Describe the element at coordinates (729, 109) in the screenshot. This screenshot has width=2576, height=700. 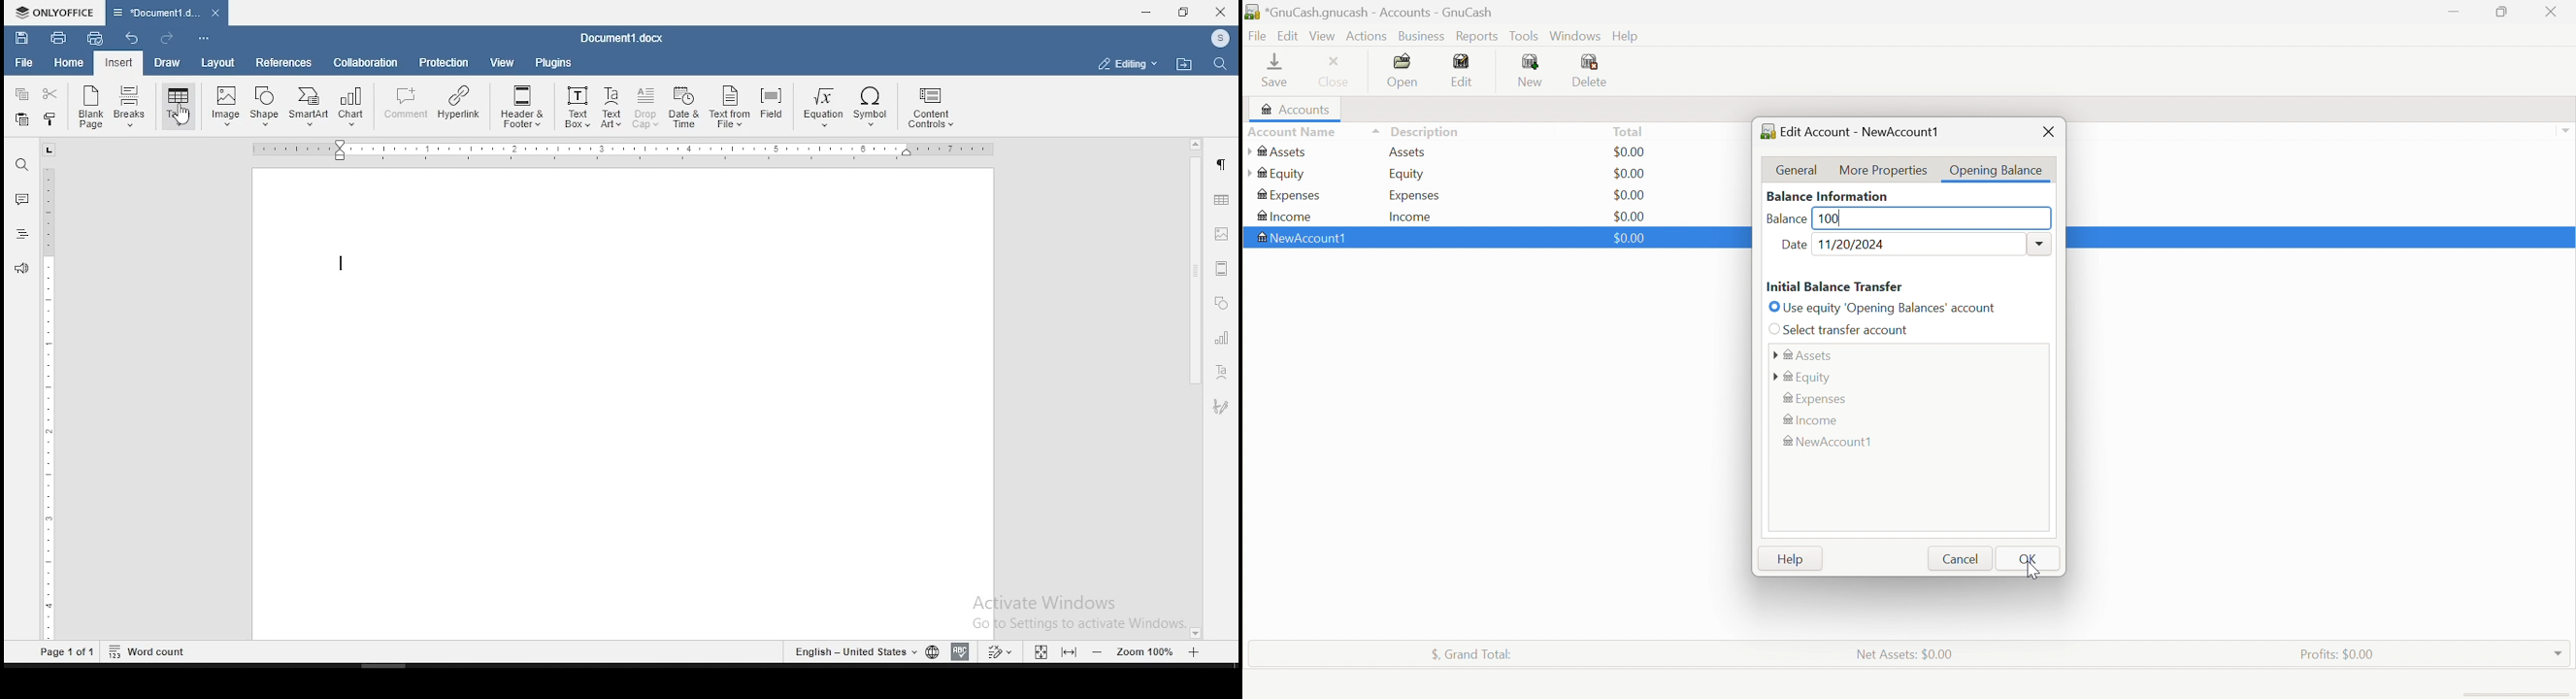
I see `Text From File` at that location.